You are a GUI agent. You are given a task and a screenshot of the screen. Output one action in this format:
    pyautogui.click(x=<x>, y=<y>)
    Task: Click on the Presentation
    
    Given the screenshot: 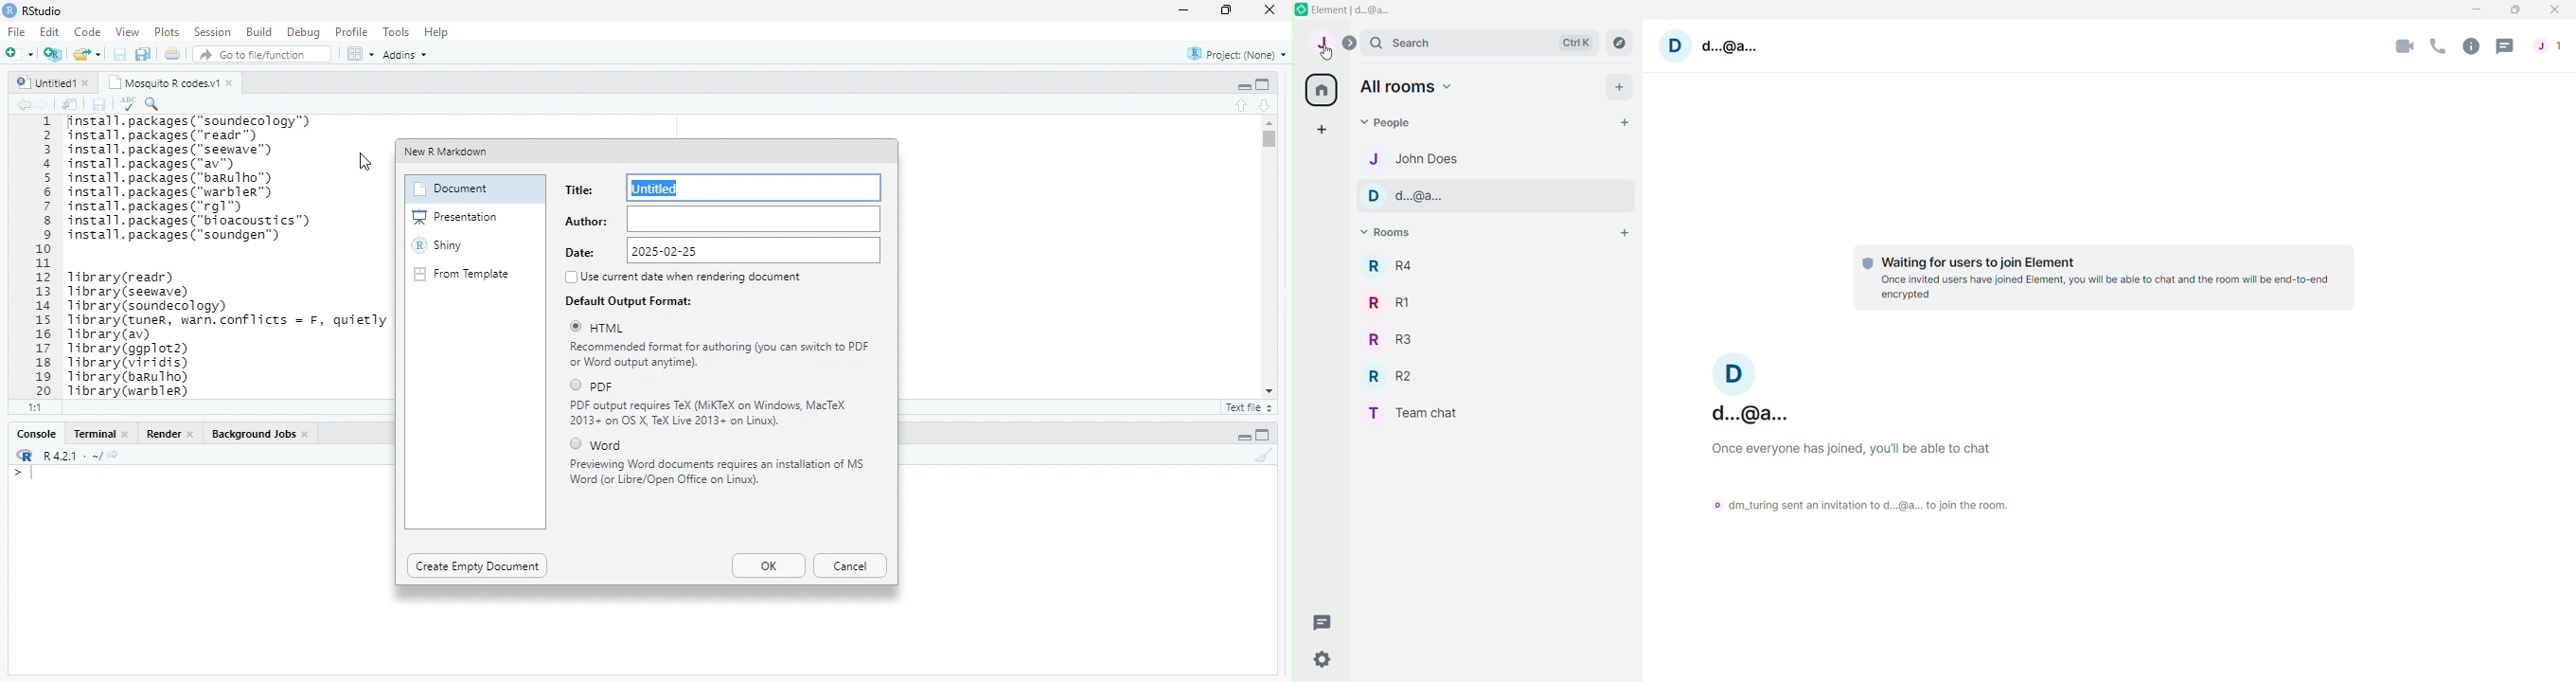 What is the action you would take?
    pyautogui.click(x=456, y=217)
    